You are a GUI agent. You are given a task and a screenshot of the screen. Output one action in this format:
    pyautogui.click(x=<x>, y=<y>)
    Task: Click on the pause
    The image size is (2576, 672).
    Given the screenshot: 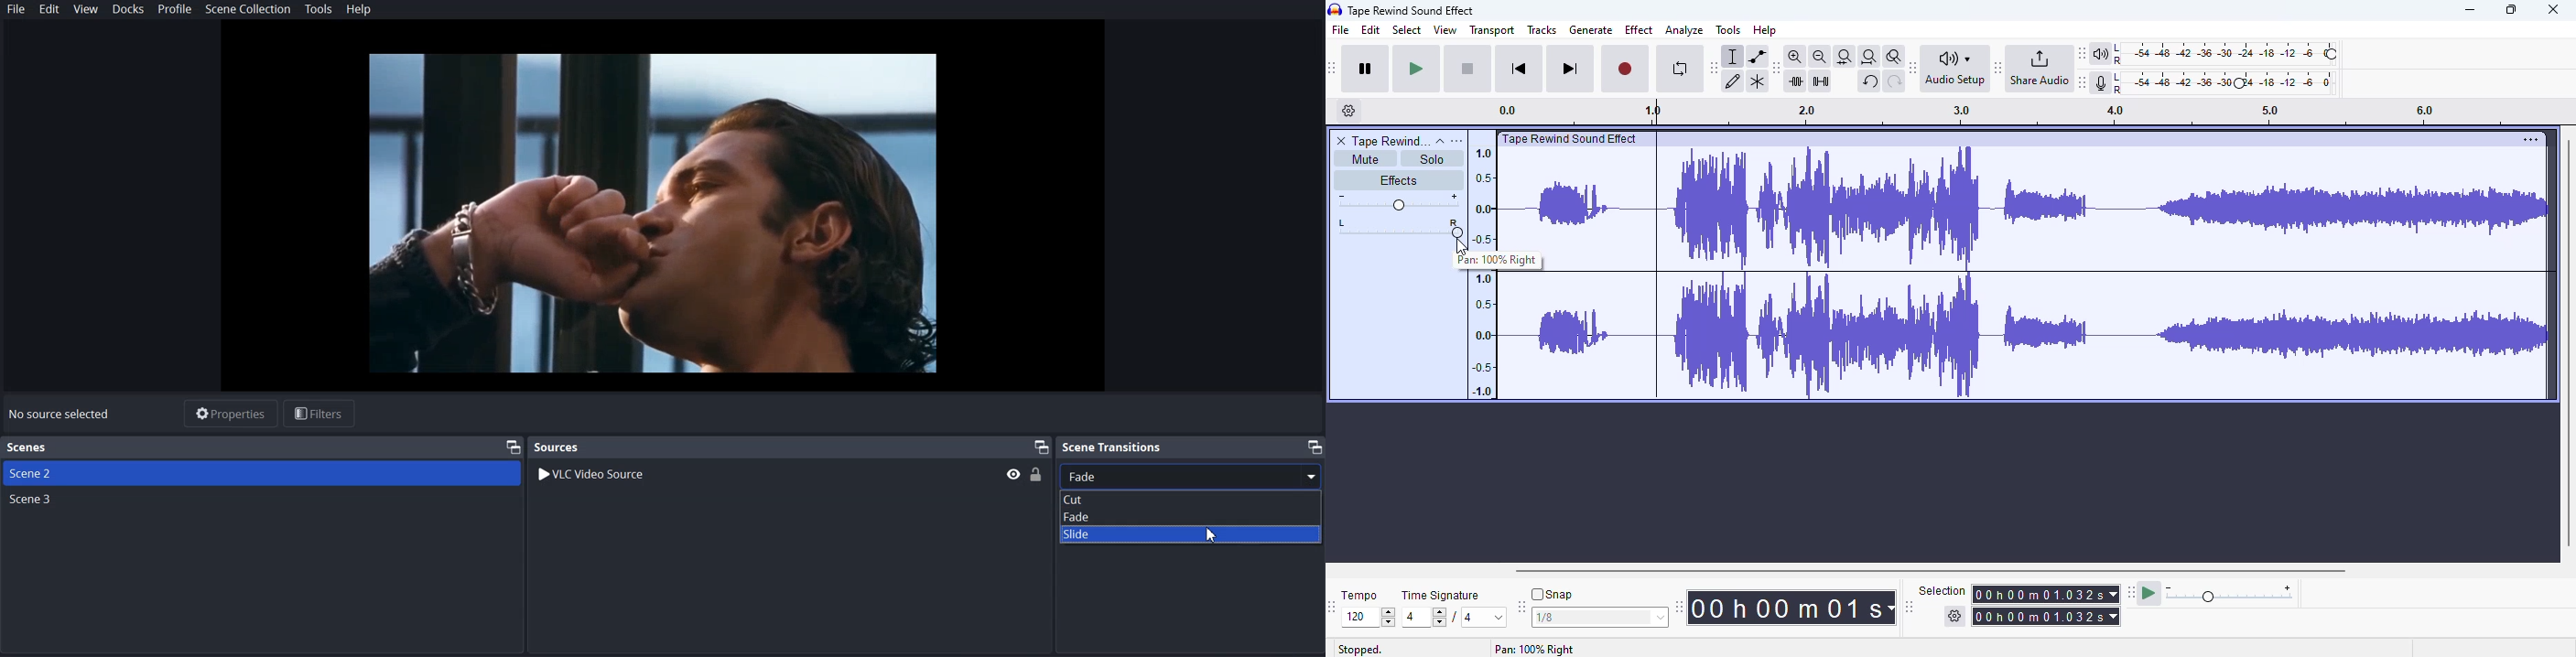 What is the action you would take?
    pyautogui.click(x=1366, y=69)
    